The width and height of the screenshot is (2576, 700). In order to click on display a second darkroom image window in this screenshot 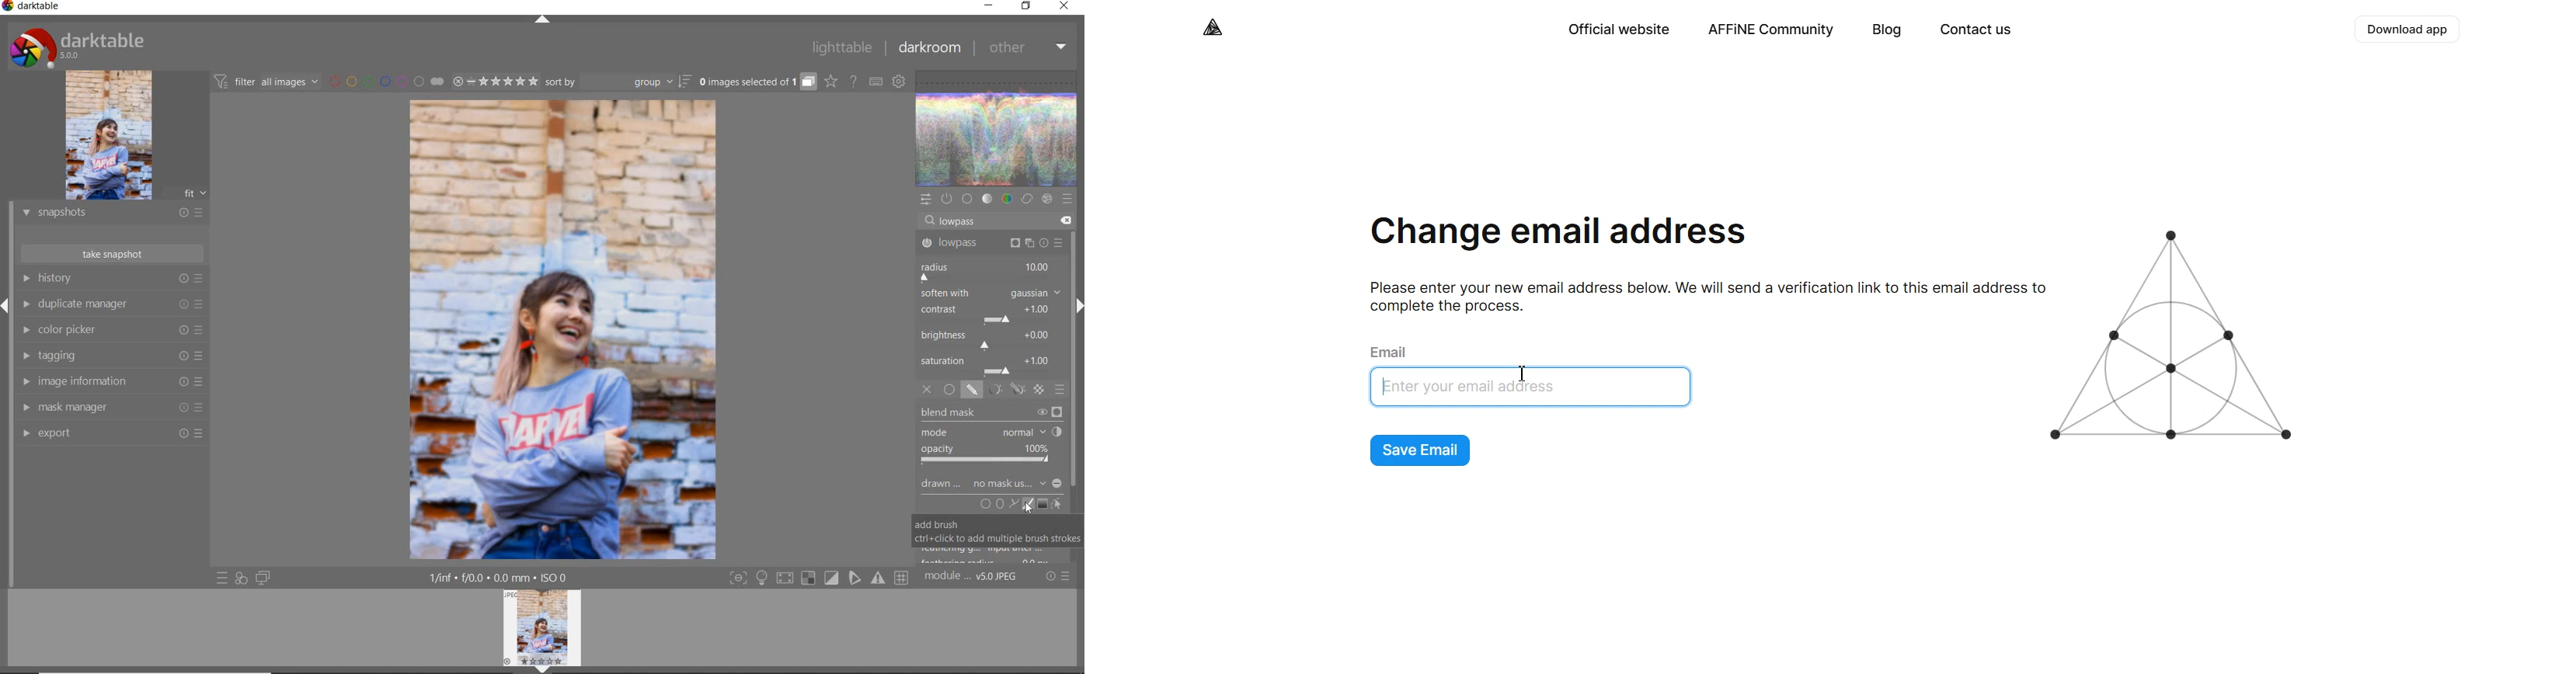, I will do `click(264, 577)`.